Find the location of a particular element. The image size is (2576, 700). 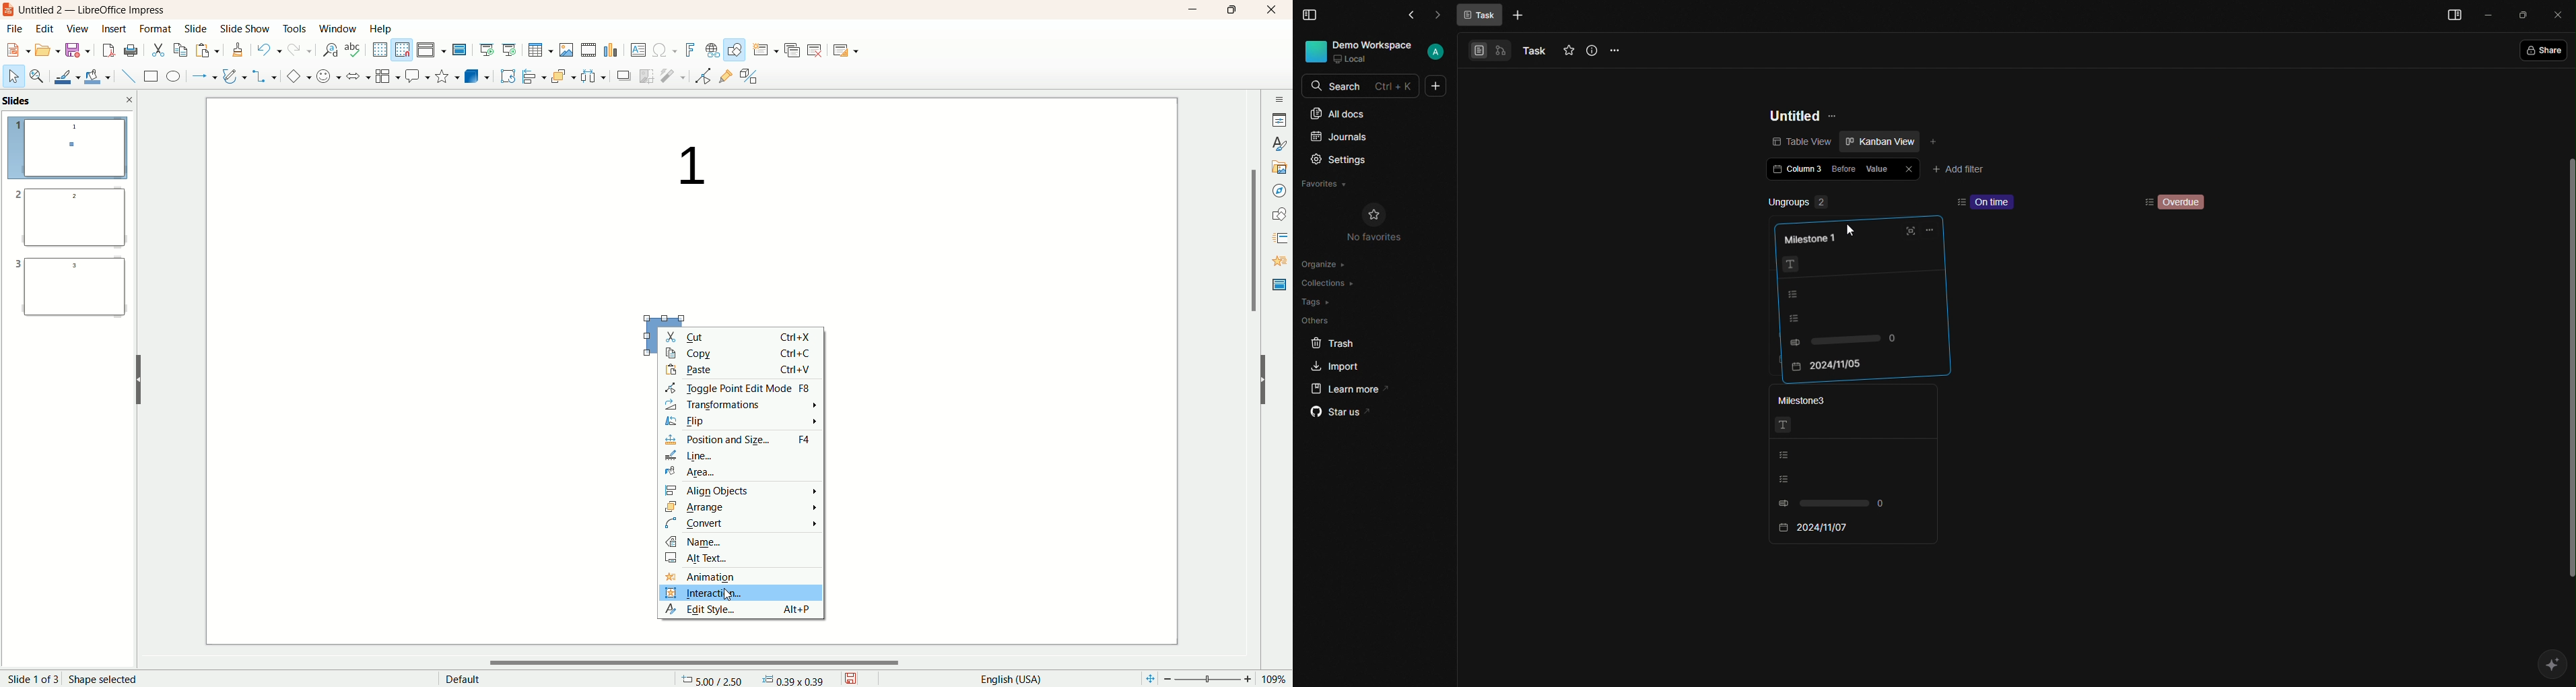

Overdue is located at coordinates (2184, 203).